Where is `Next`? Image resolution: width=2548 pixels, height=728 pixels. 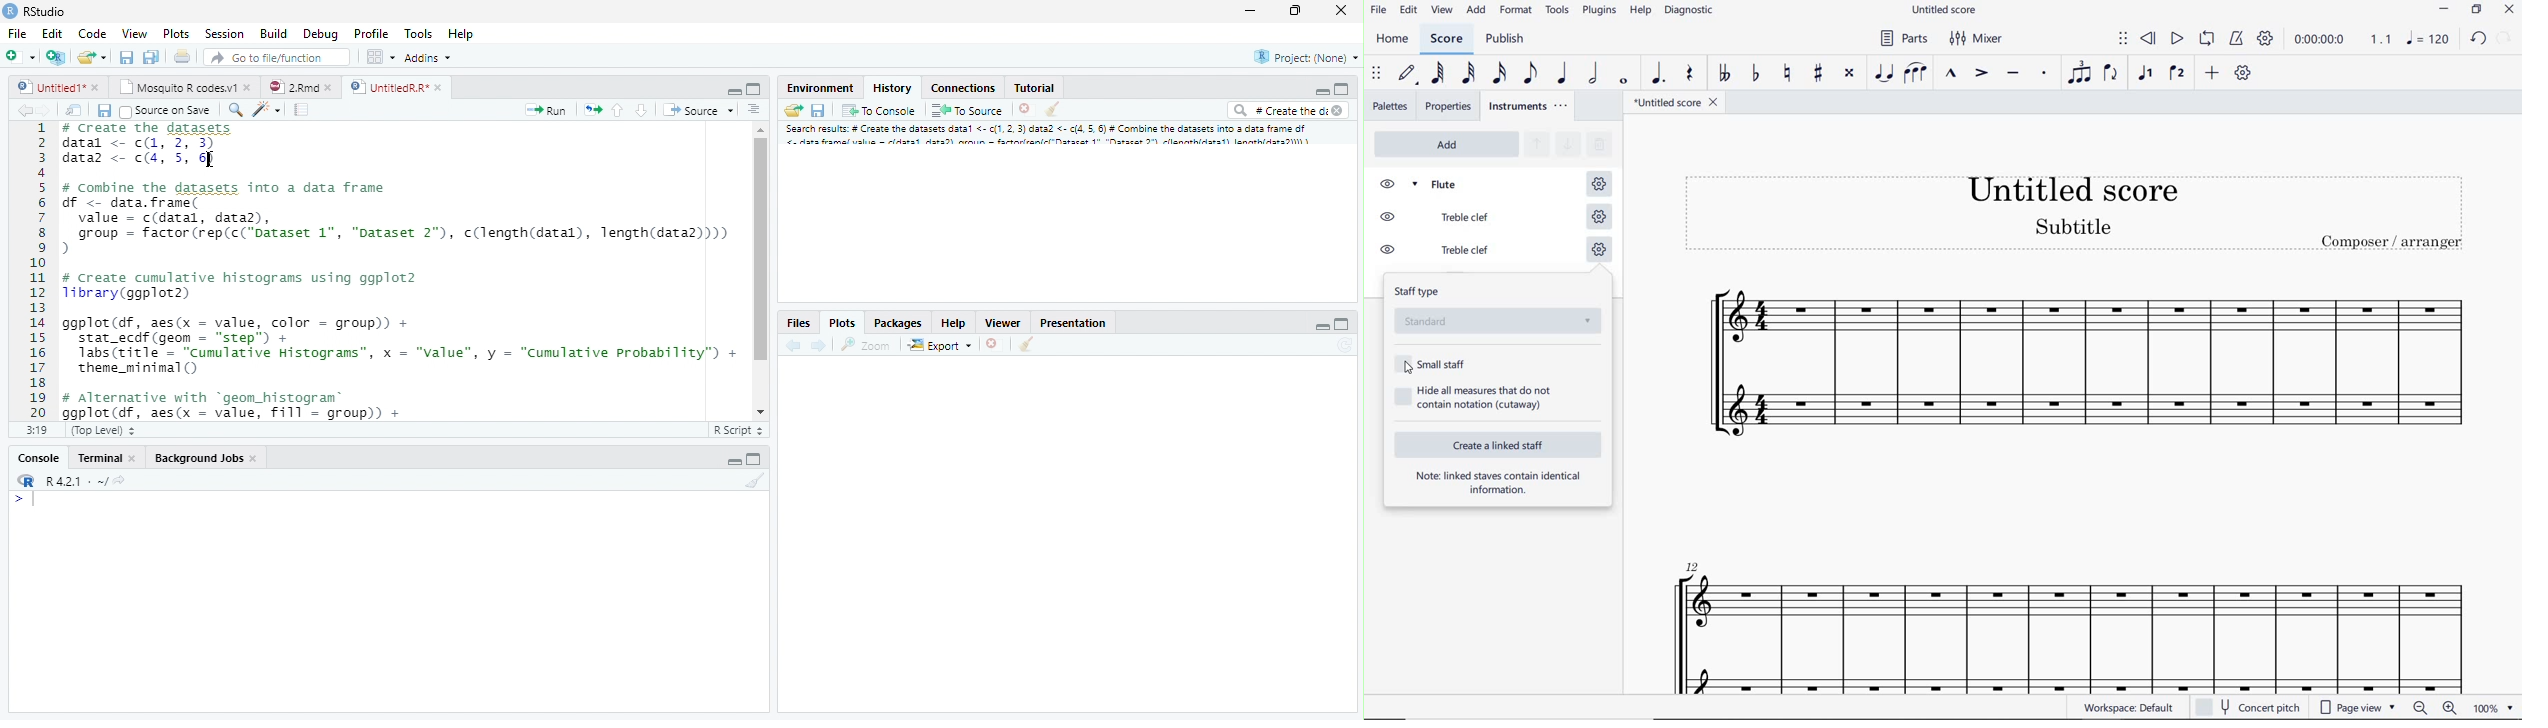
Next is located at coordinates (43, 114).